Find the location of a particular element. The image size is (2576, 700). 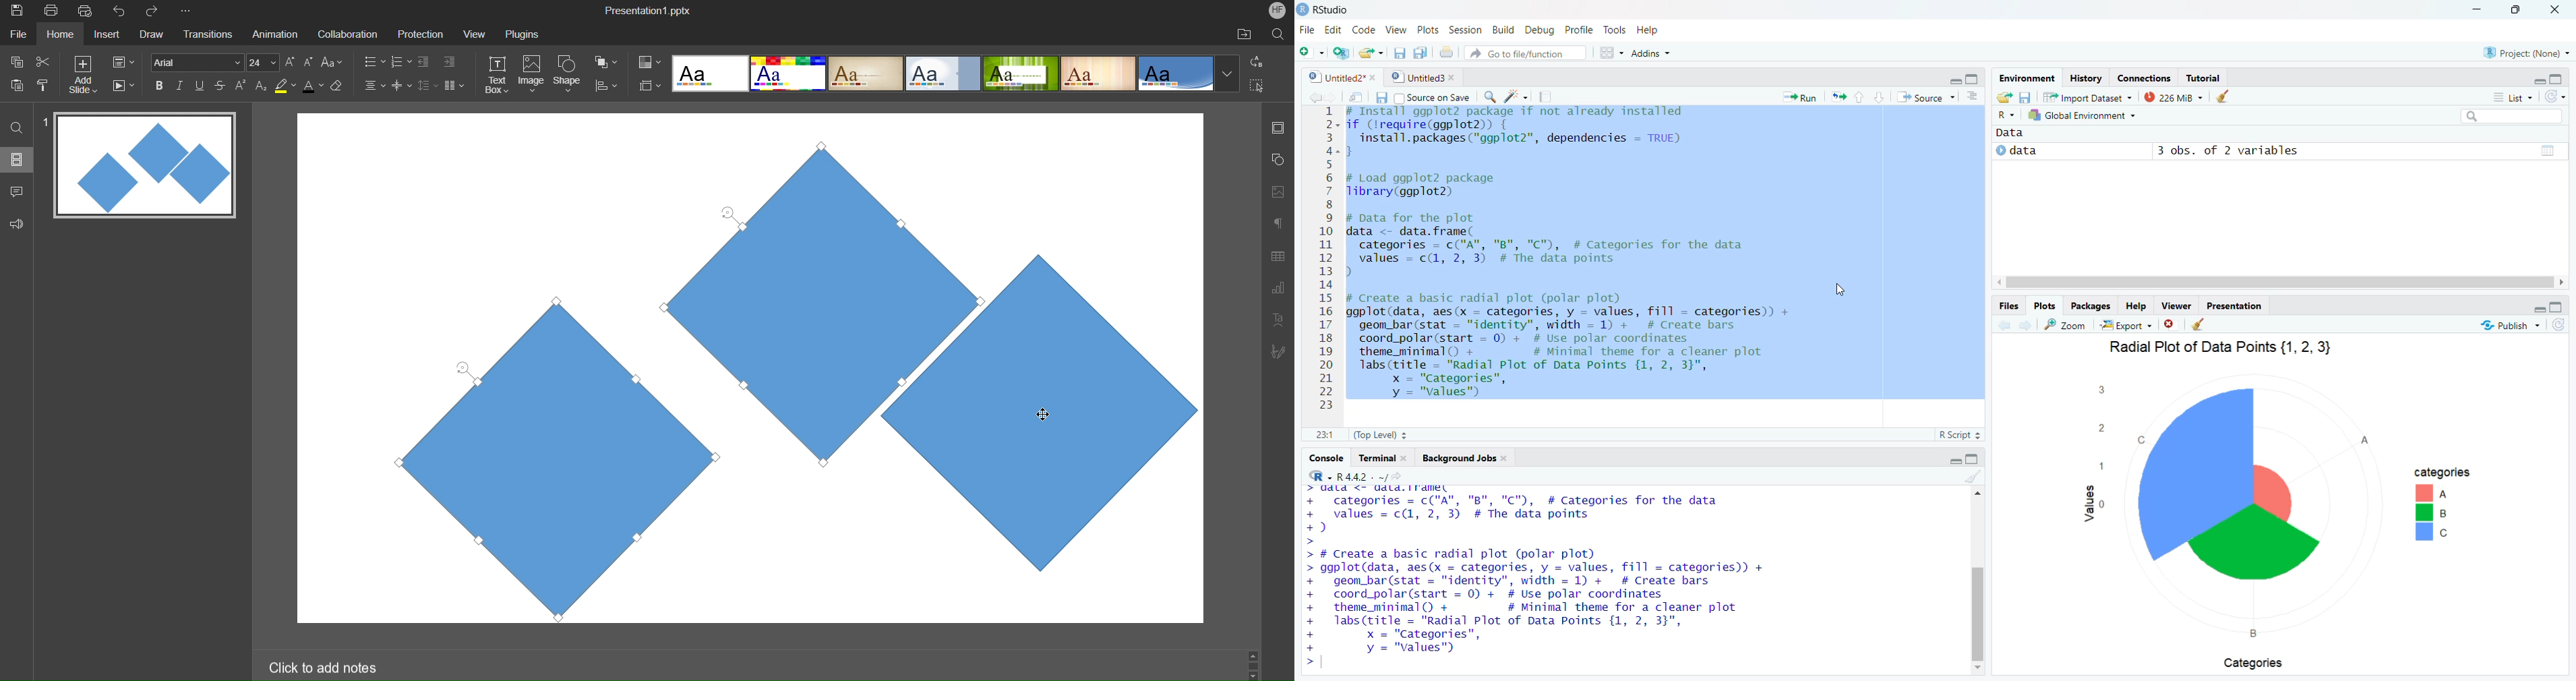

Scroll down is located at coordinates (1977, 669).